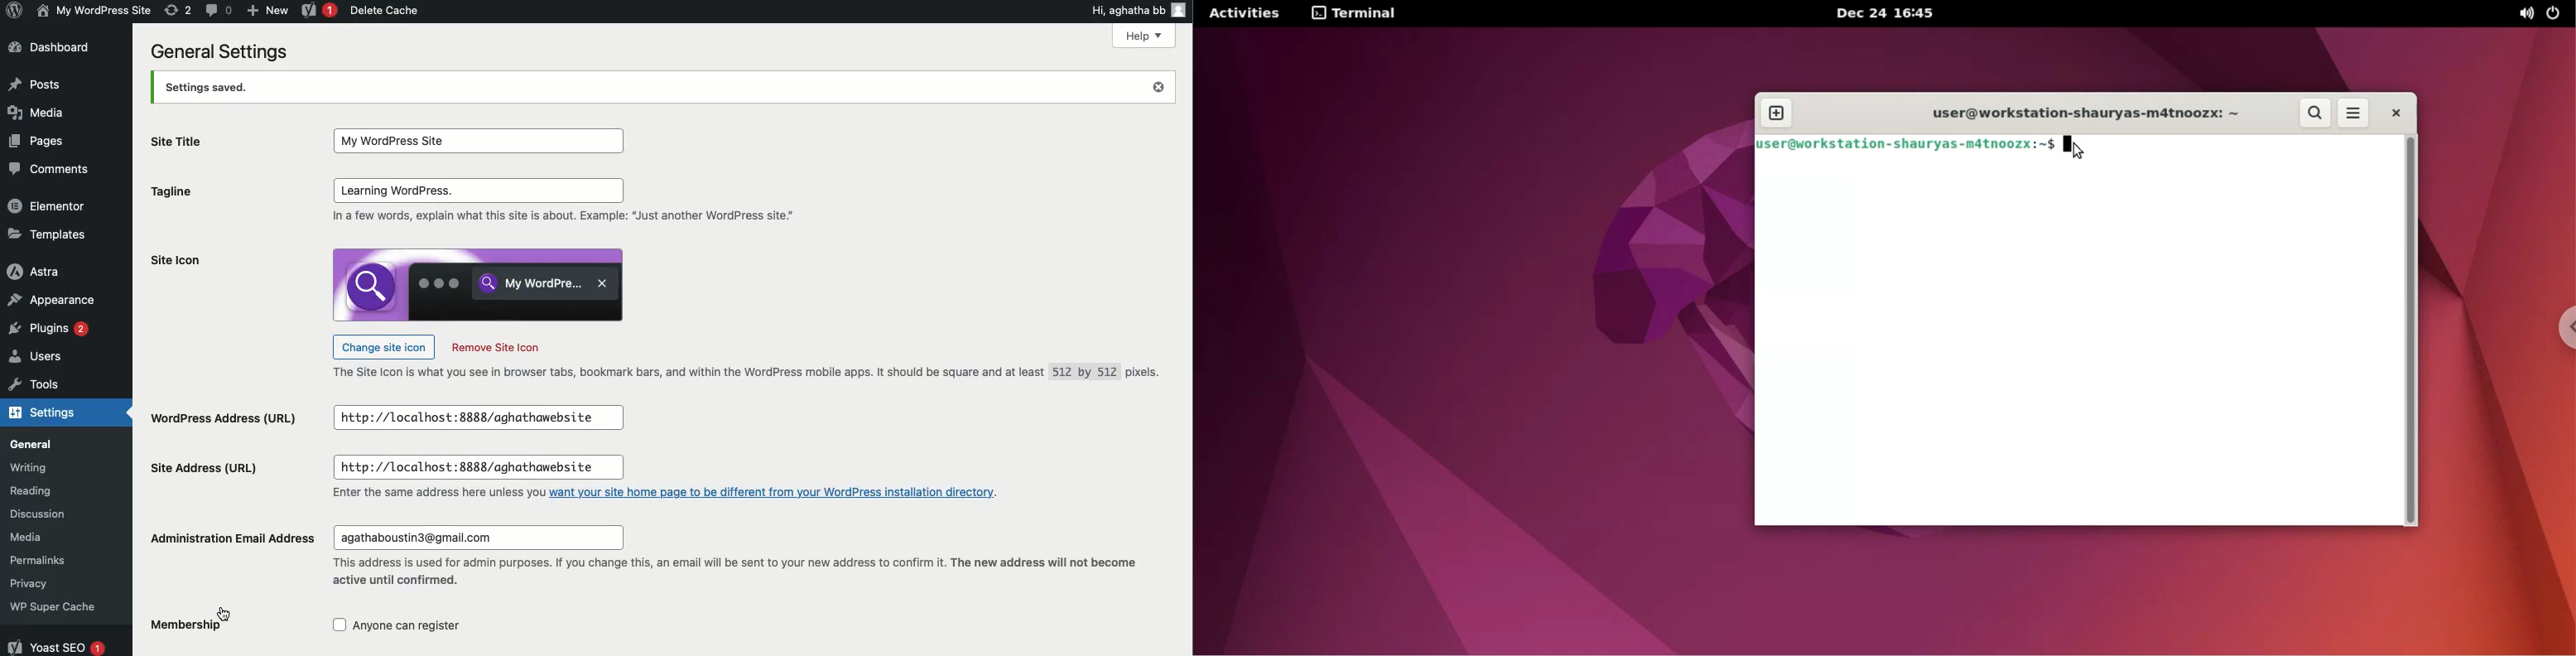 The width and height of the screenshot is (2576, 672). Describe the element at coordinates (1142, 35) in the screenshot. I see `Help ` at that location.